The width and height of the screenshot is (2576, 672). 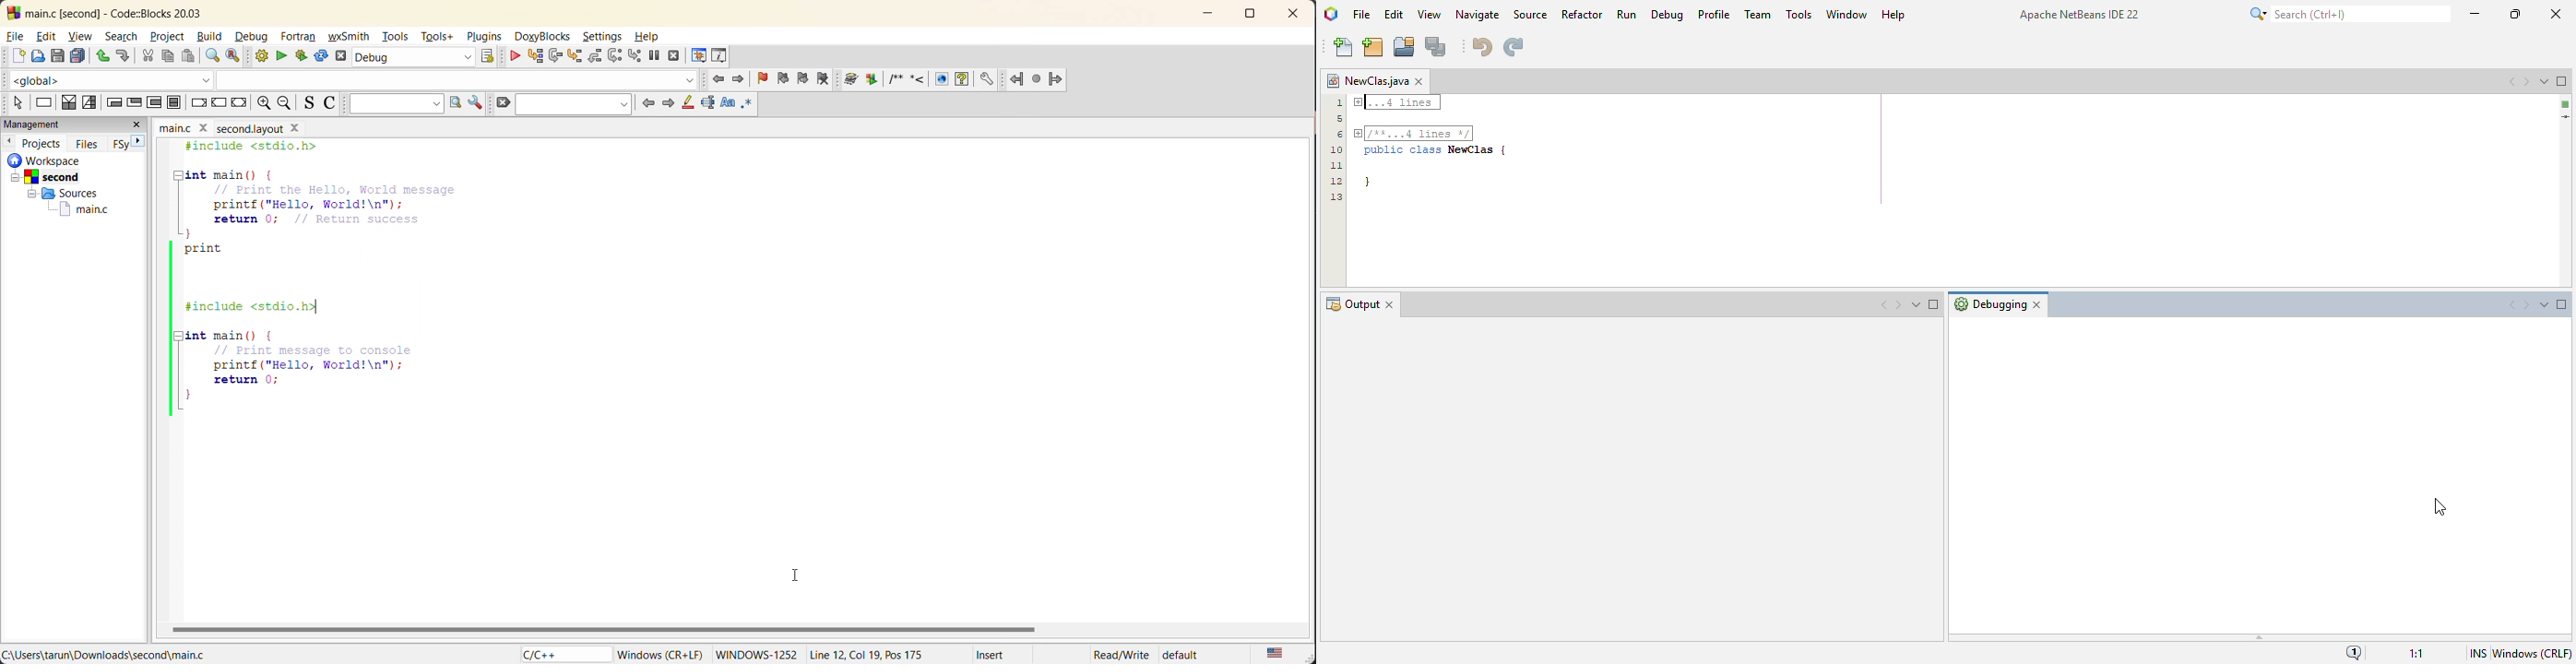 What do you see at coordinates (992, 655) in the screenshot?
I see `Insert` at bounding box center [992, 655].